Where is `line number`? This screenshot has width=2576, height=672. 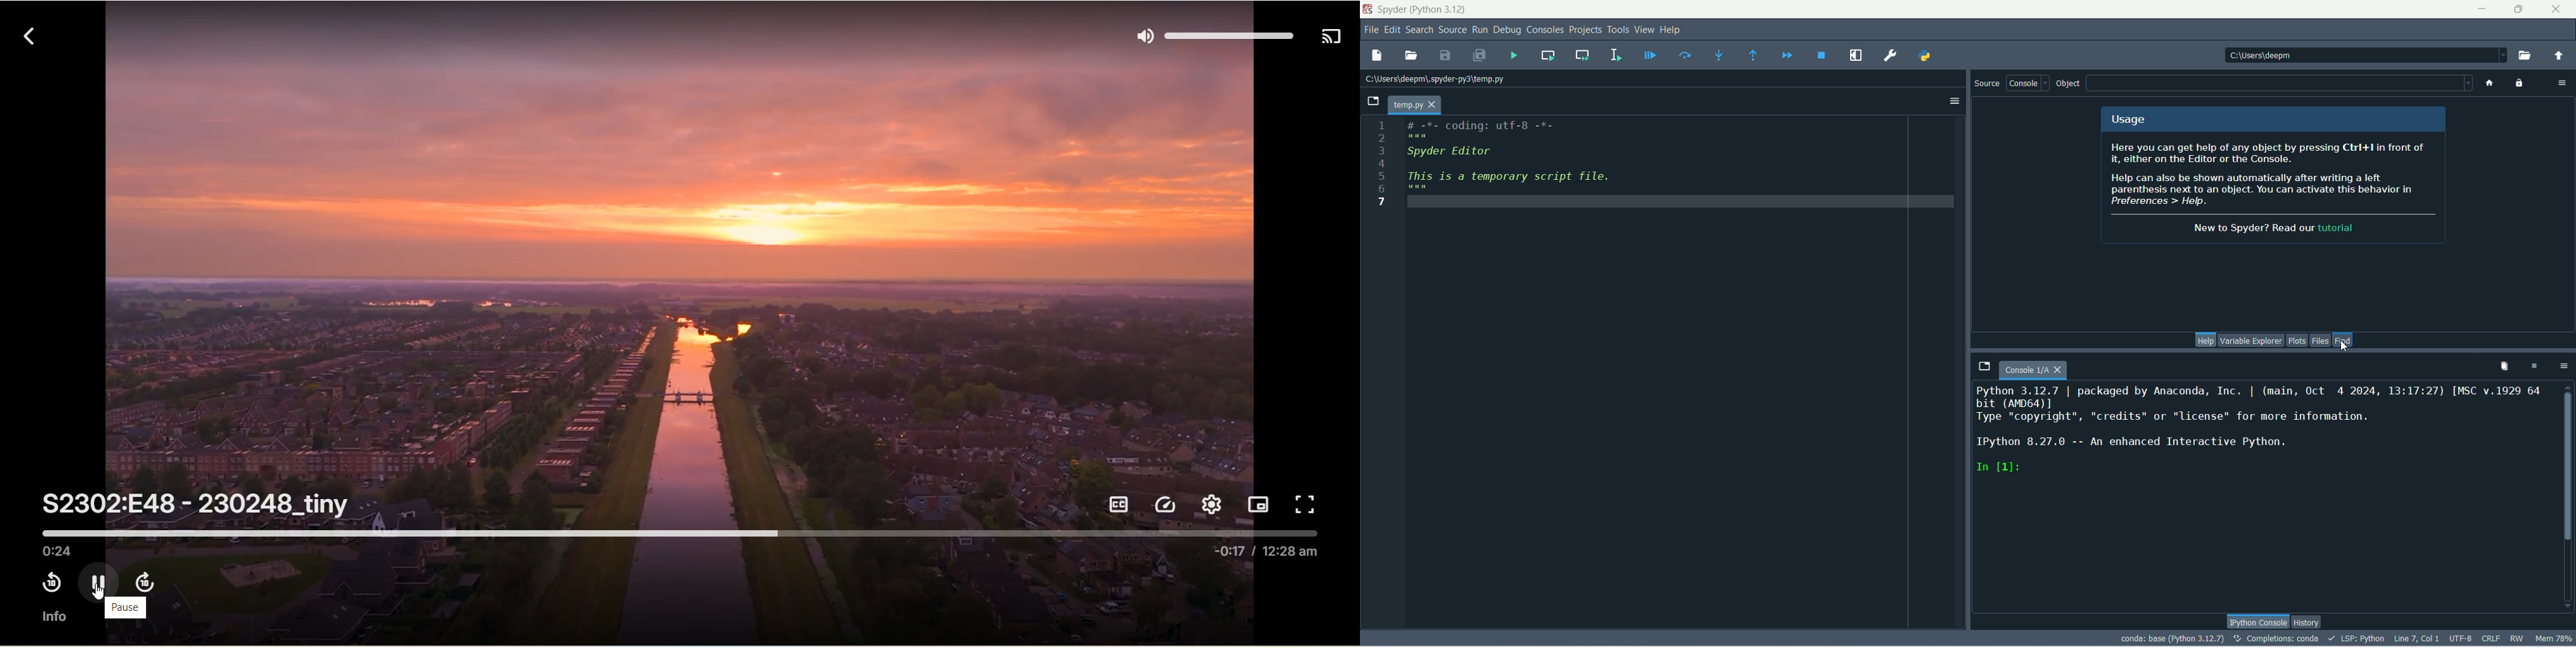
line number is located at coordinates (1381, 162).